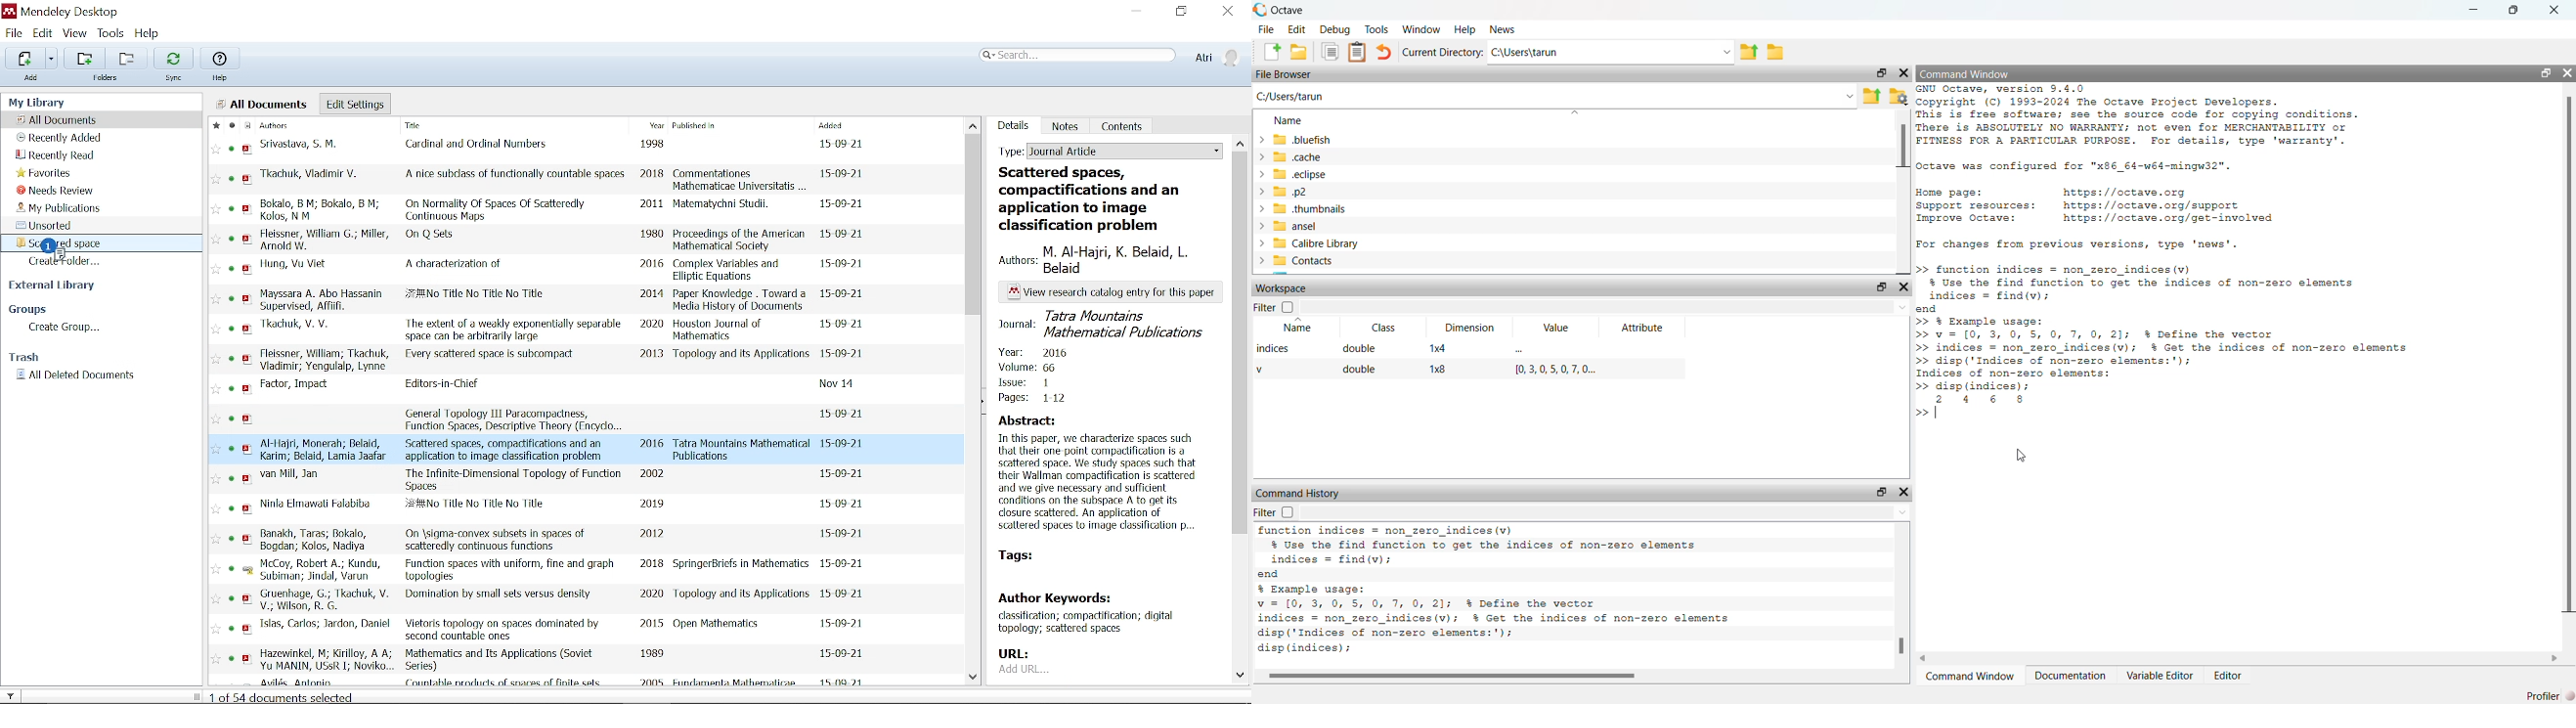 The width and height of the screenshot is (2576, 728). I want to click on 2016, so click(652, 265).